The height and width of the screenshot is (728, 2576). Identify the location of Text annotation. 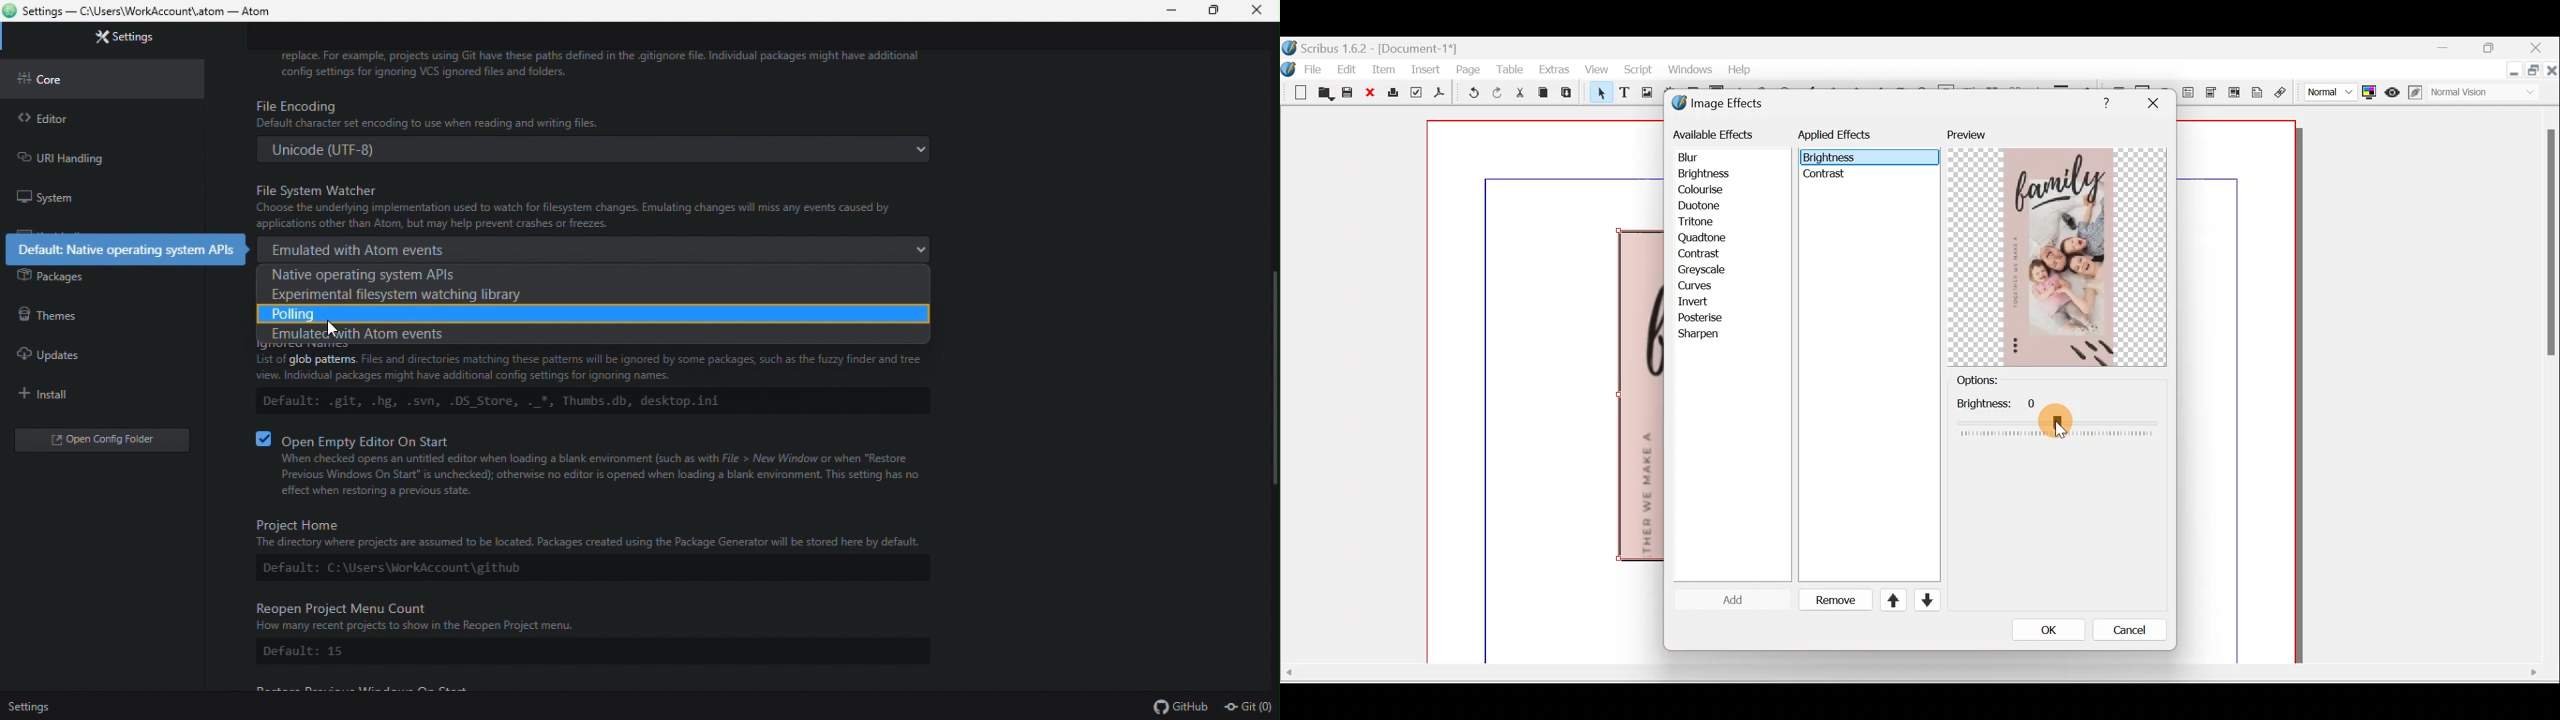
(2255, 91).